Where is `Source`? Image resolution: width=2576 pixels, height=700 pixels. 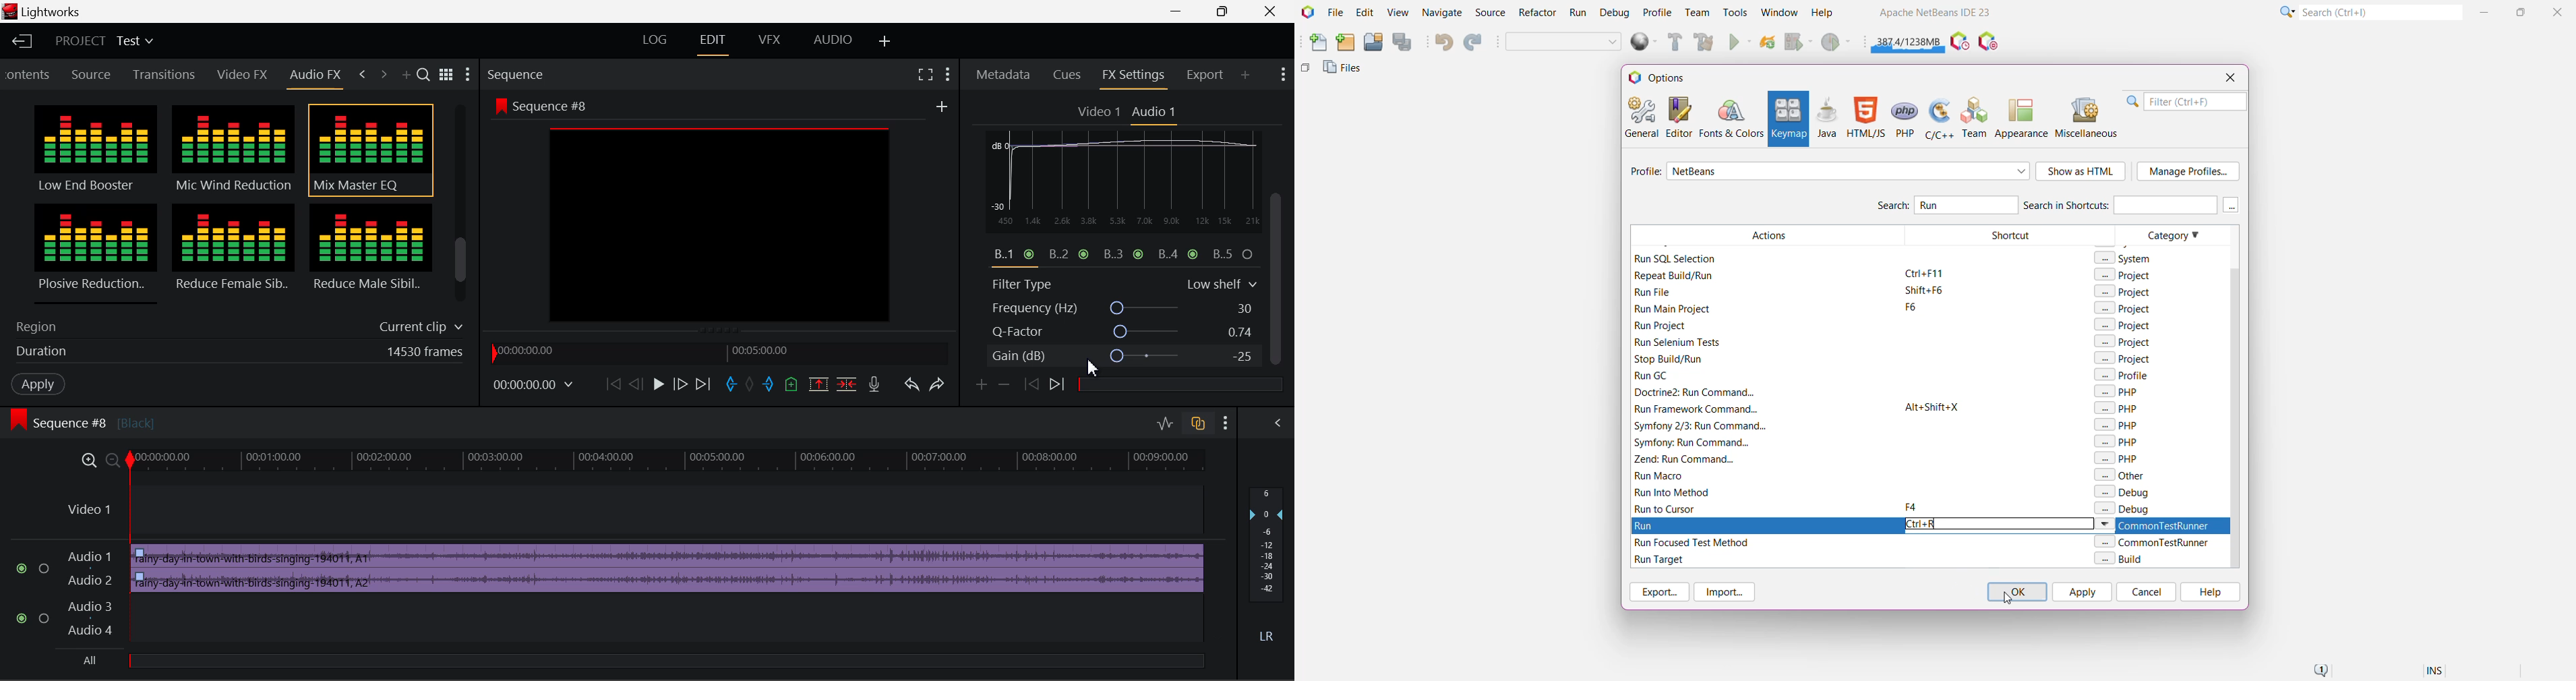 Source is located at coordinates (1492, 13).